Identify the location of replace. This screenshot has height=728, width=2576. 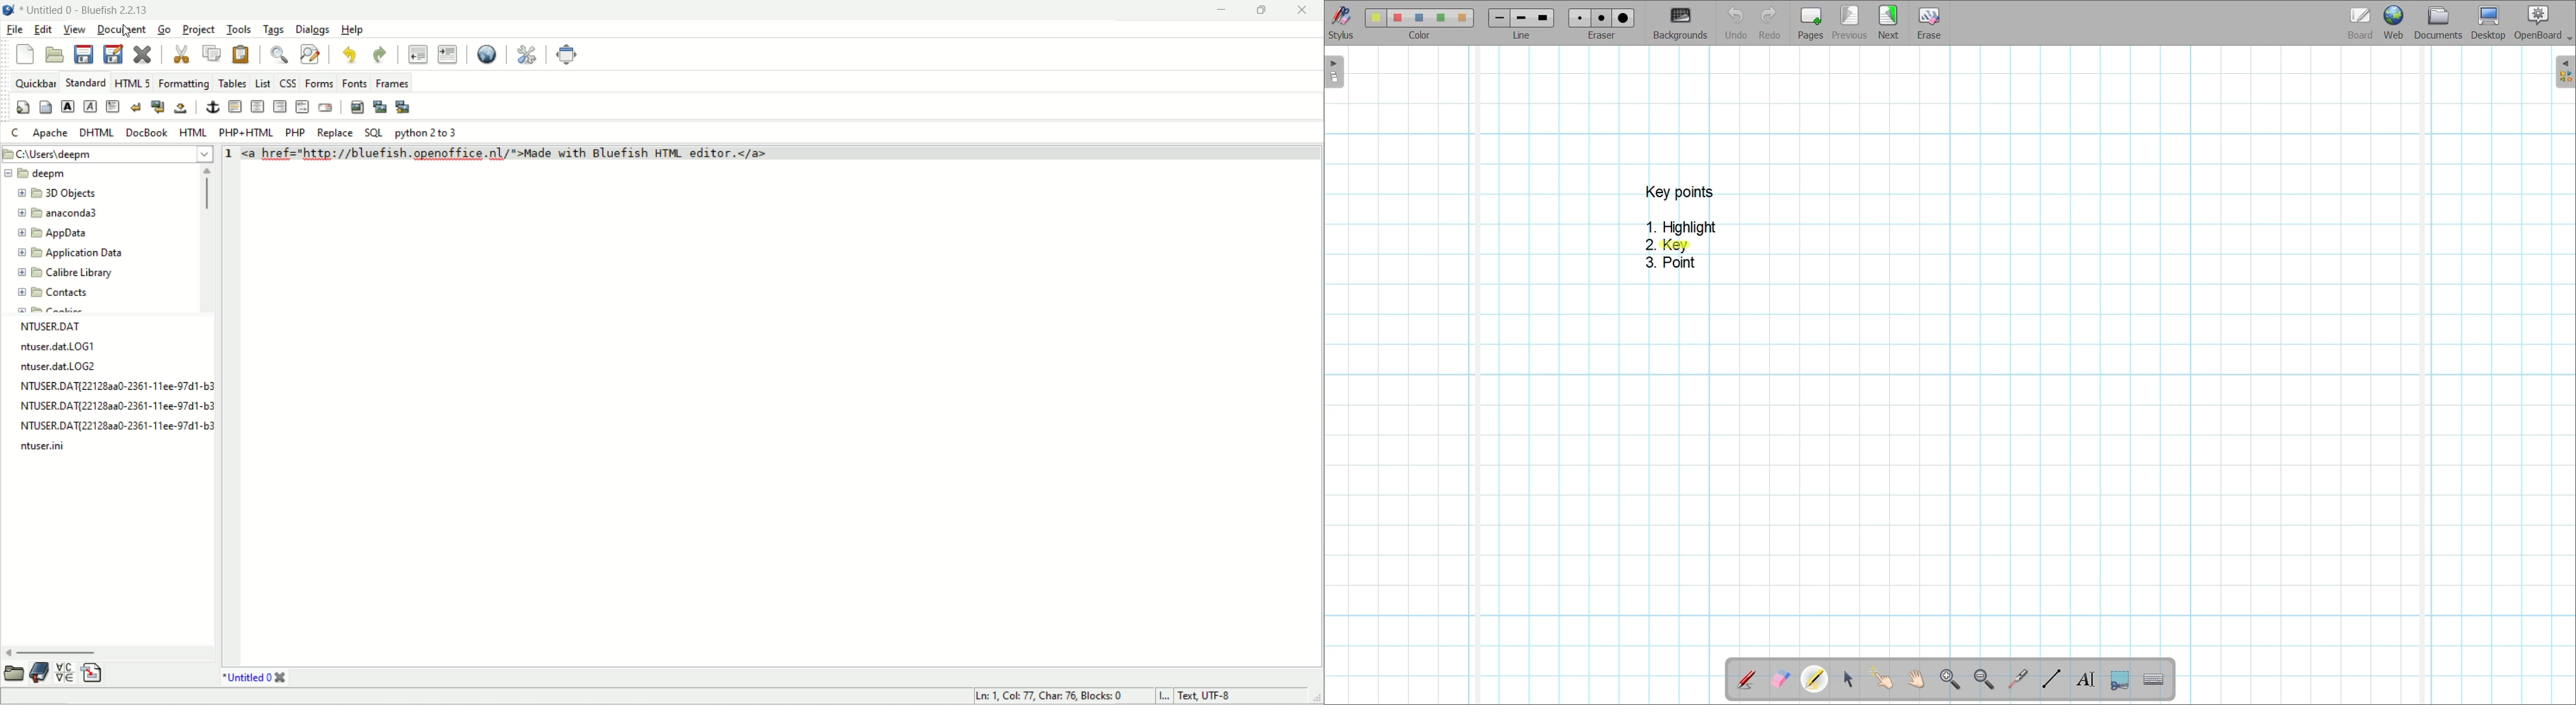
(333, 132).